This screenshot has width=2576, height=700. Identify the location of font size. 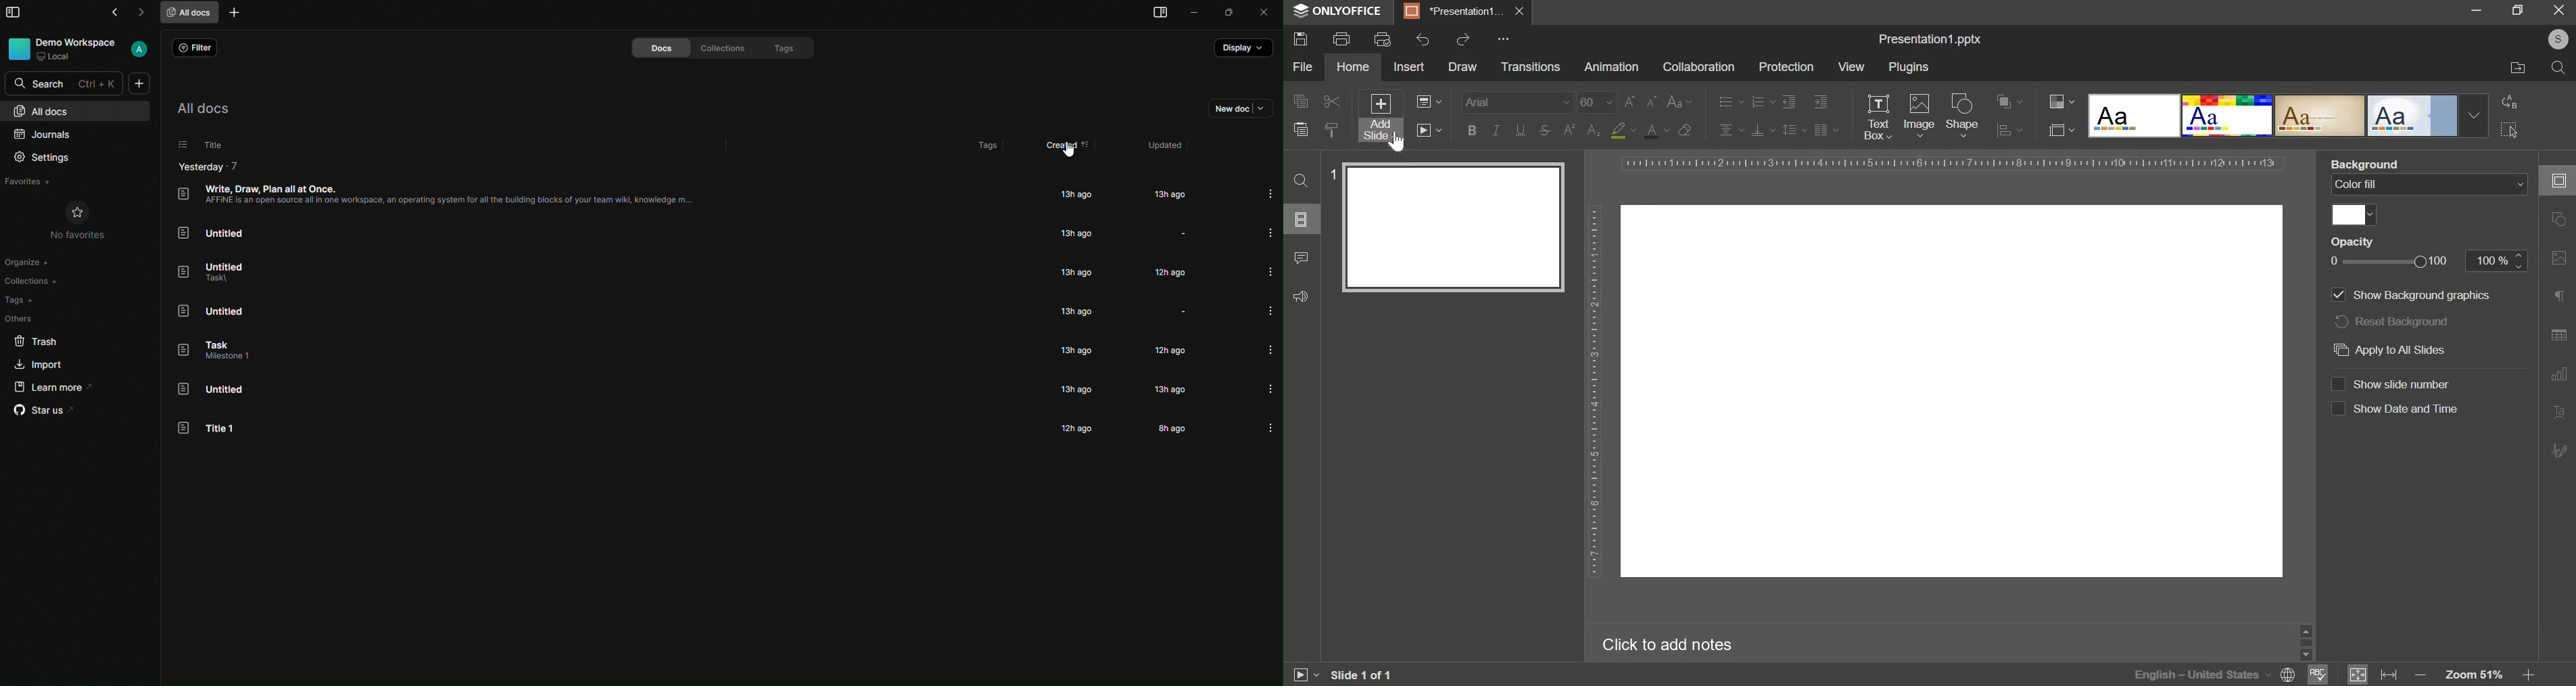
(1618, 102).